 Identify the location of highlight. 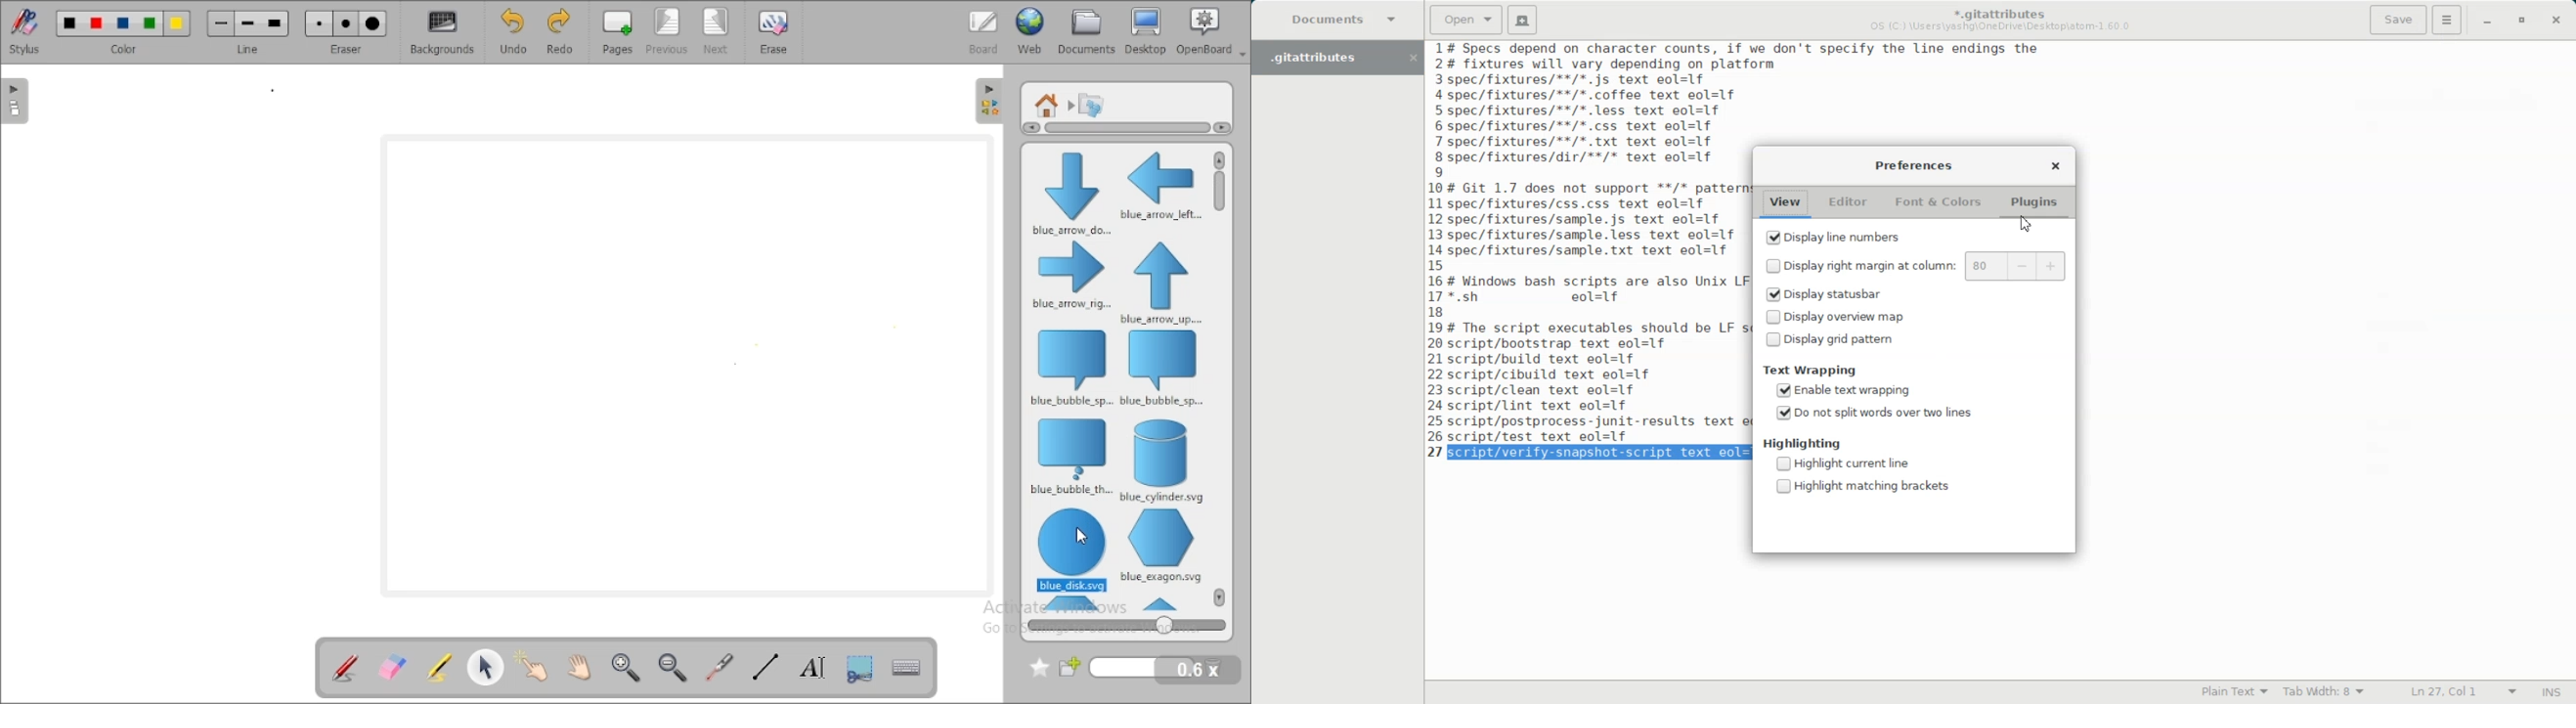
(438, 666).